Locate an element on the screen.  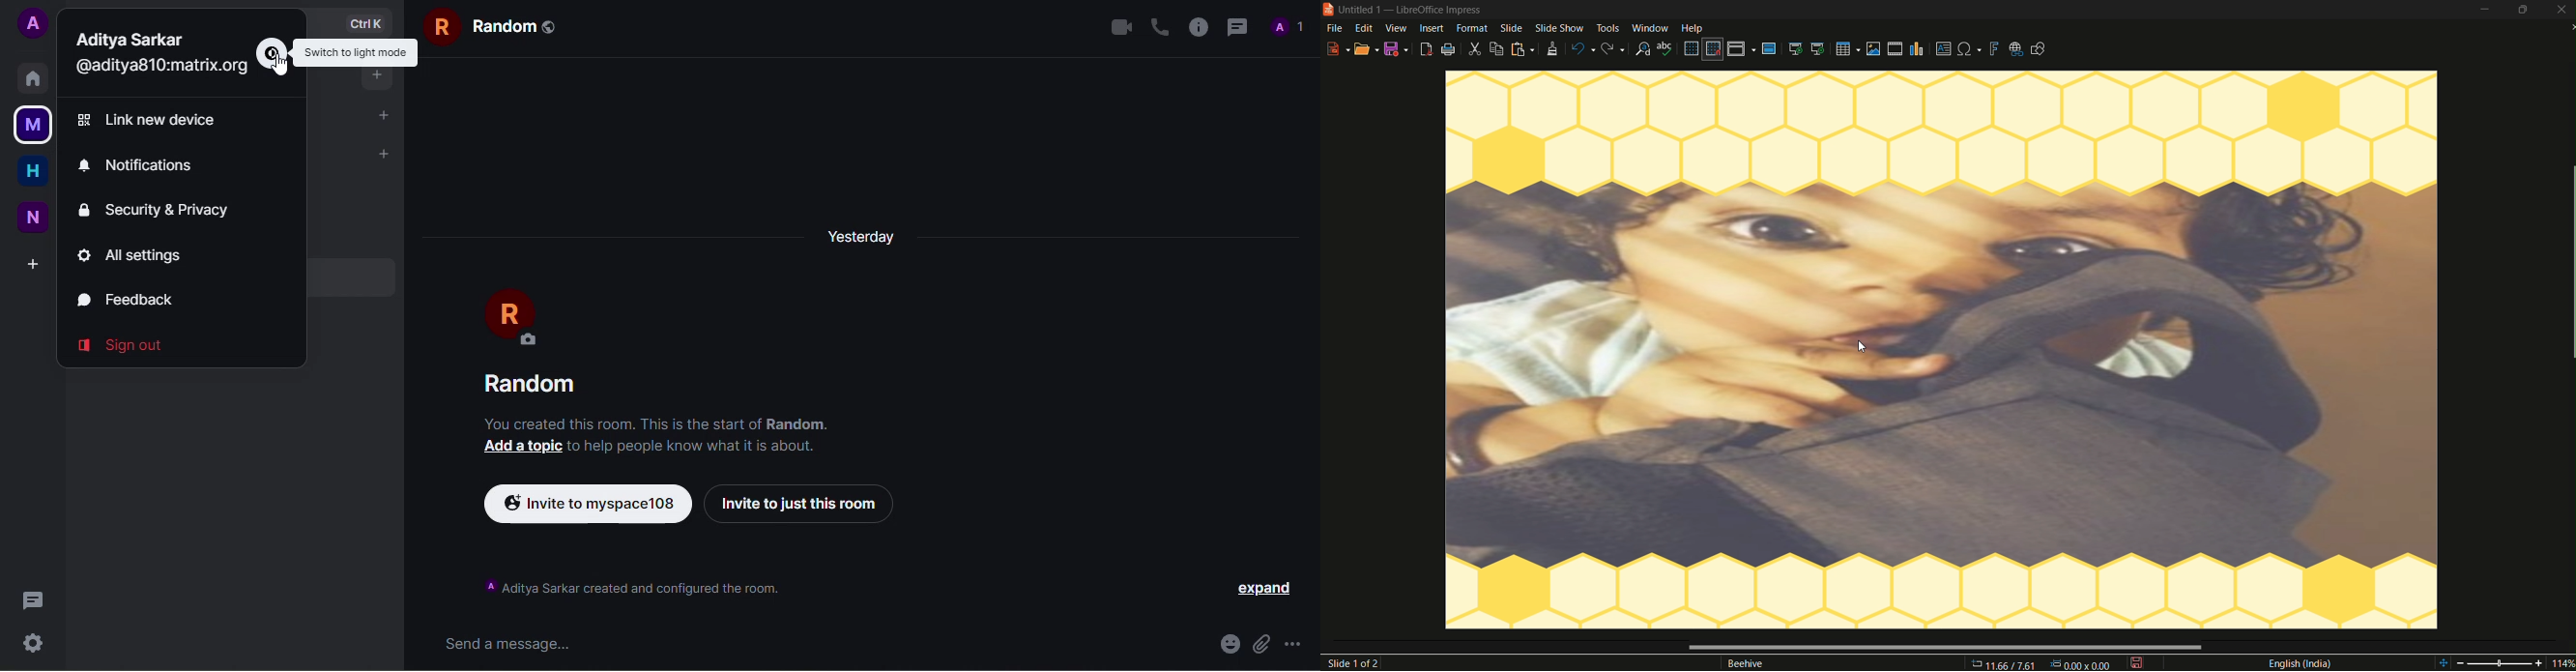
group is located at coordinates (485, 27).